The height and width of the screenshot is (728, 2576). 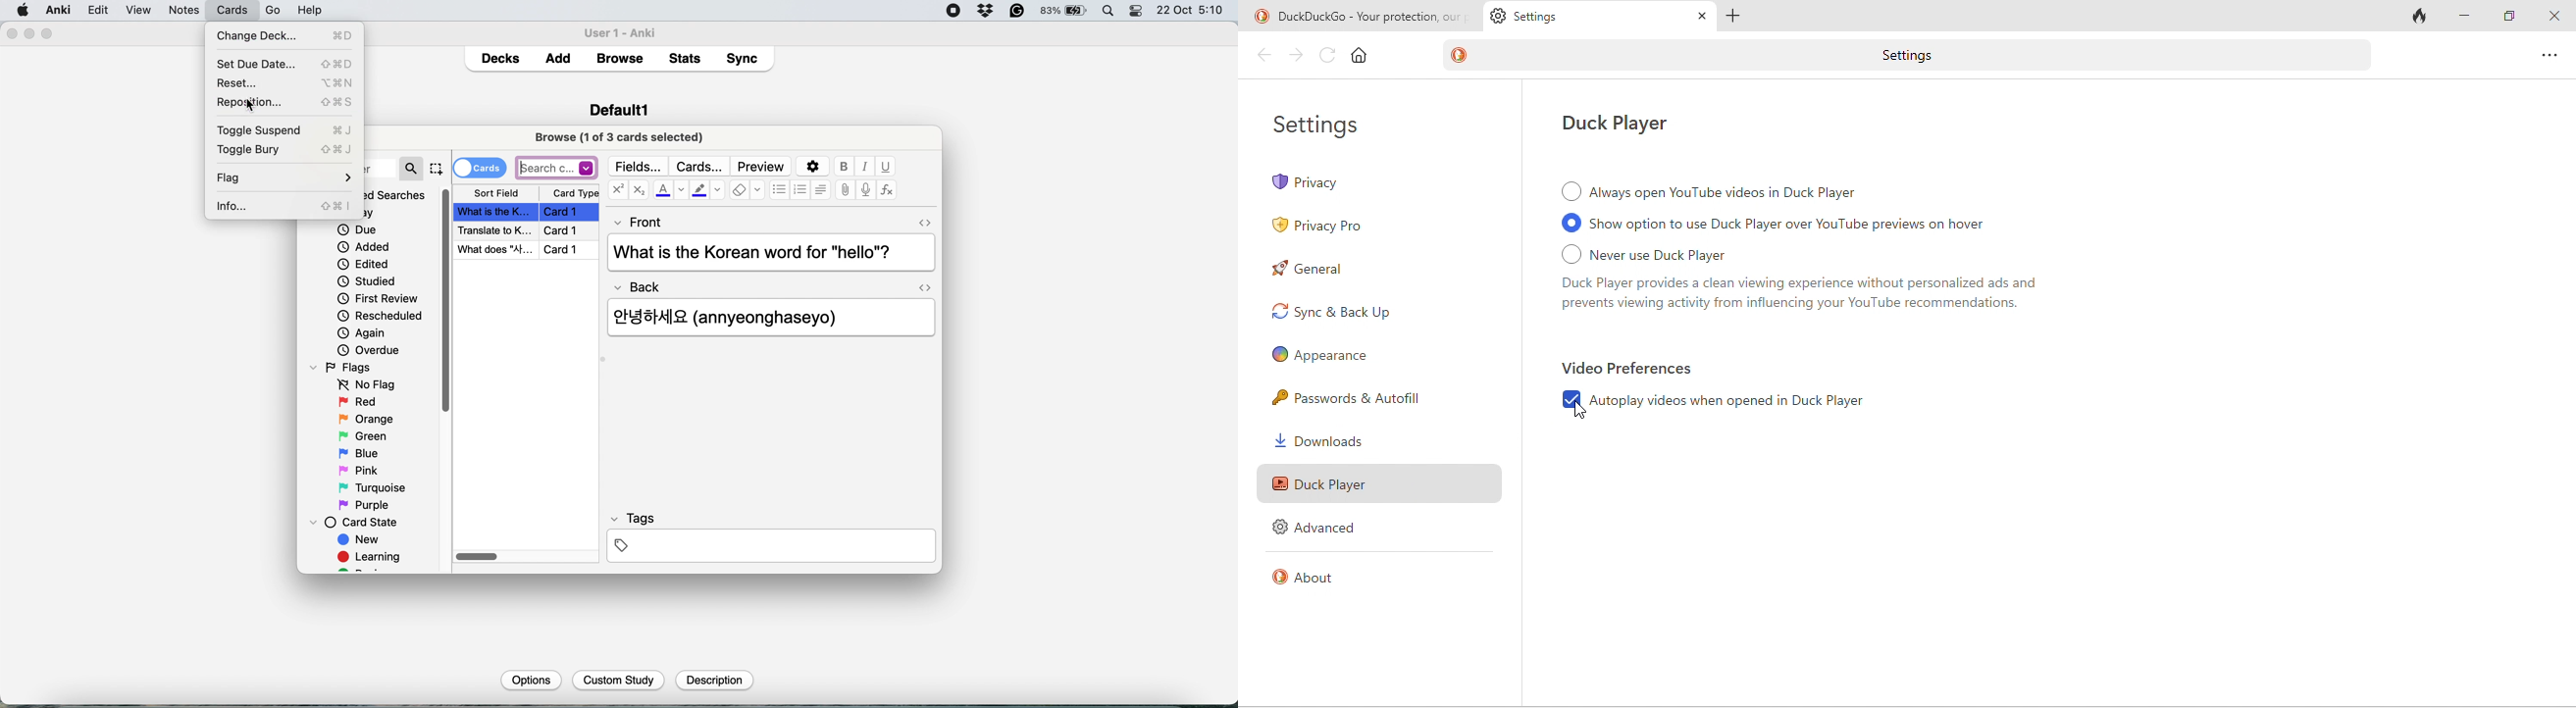 What do you see at coordinates (699, 166) in the screenshot?
I see `cards` at bounding box center [699, 166].